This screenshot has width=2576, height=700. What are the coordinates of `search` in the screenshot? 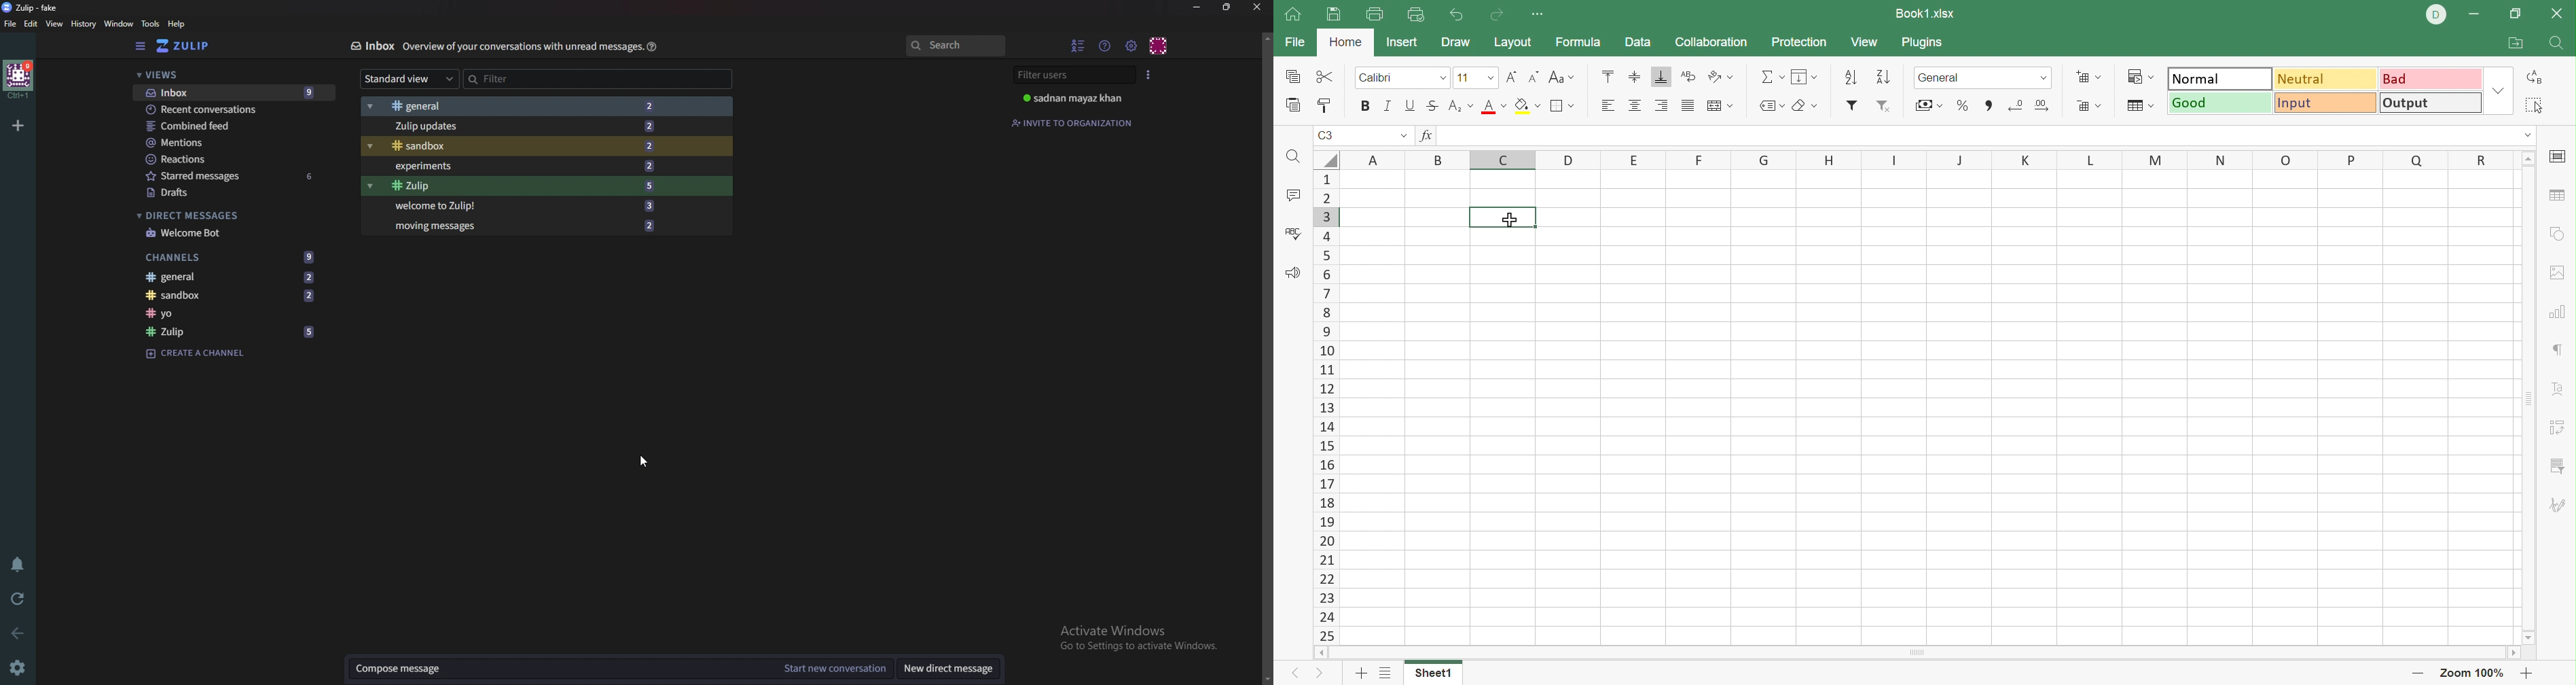 It's located at (955, 46).